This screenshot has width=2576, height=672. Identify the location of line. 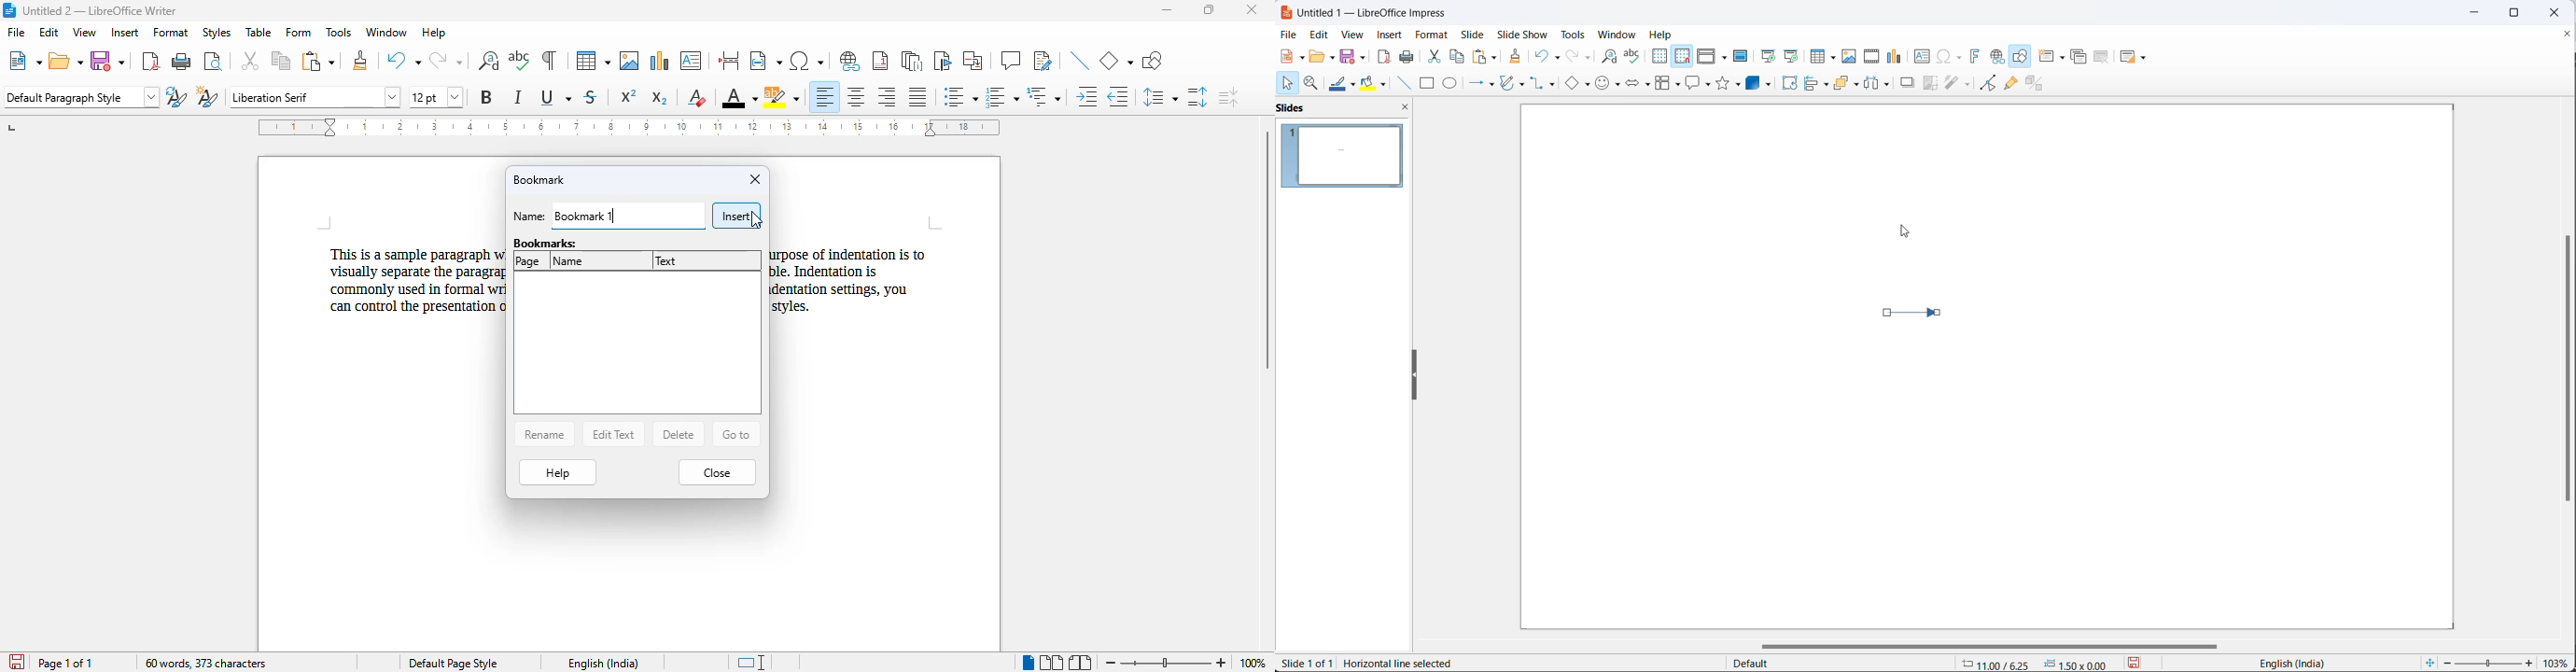
(1401, 83).